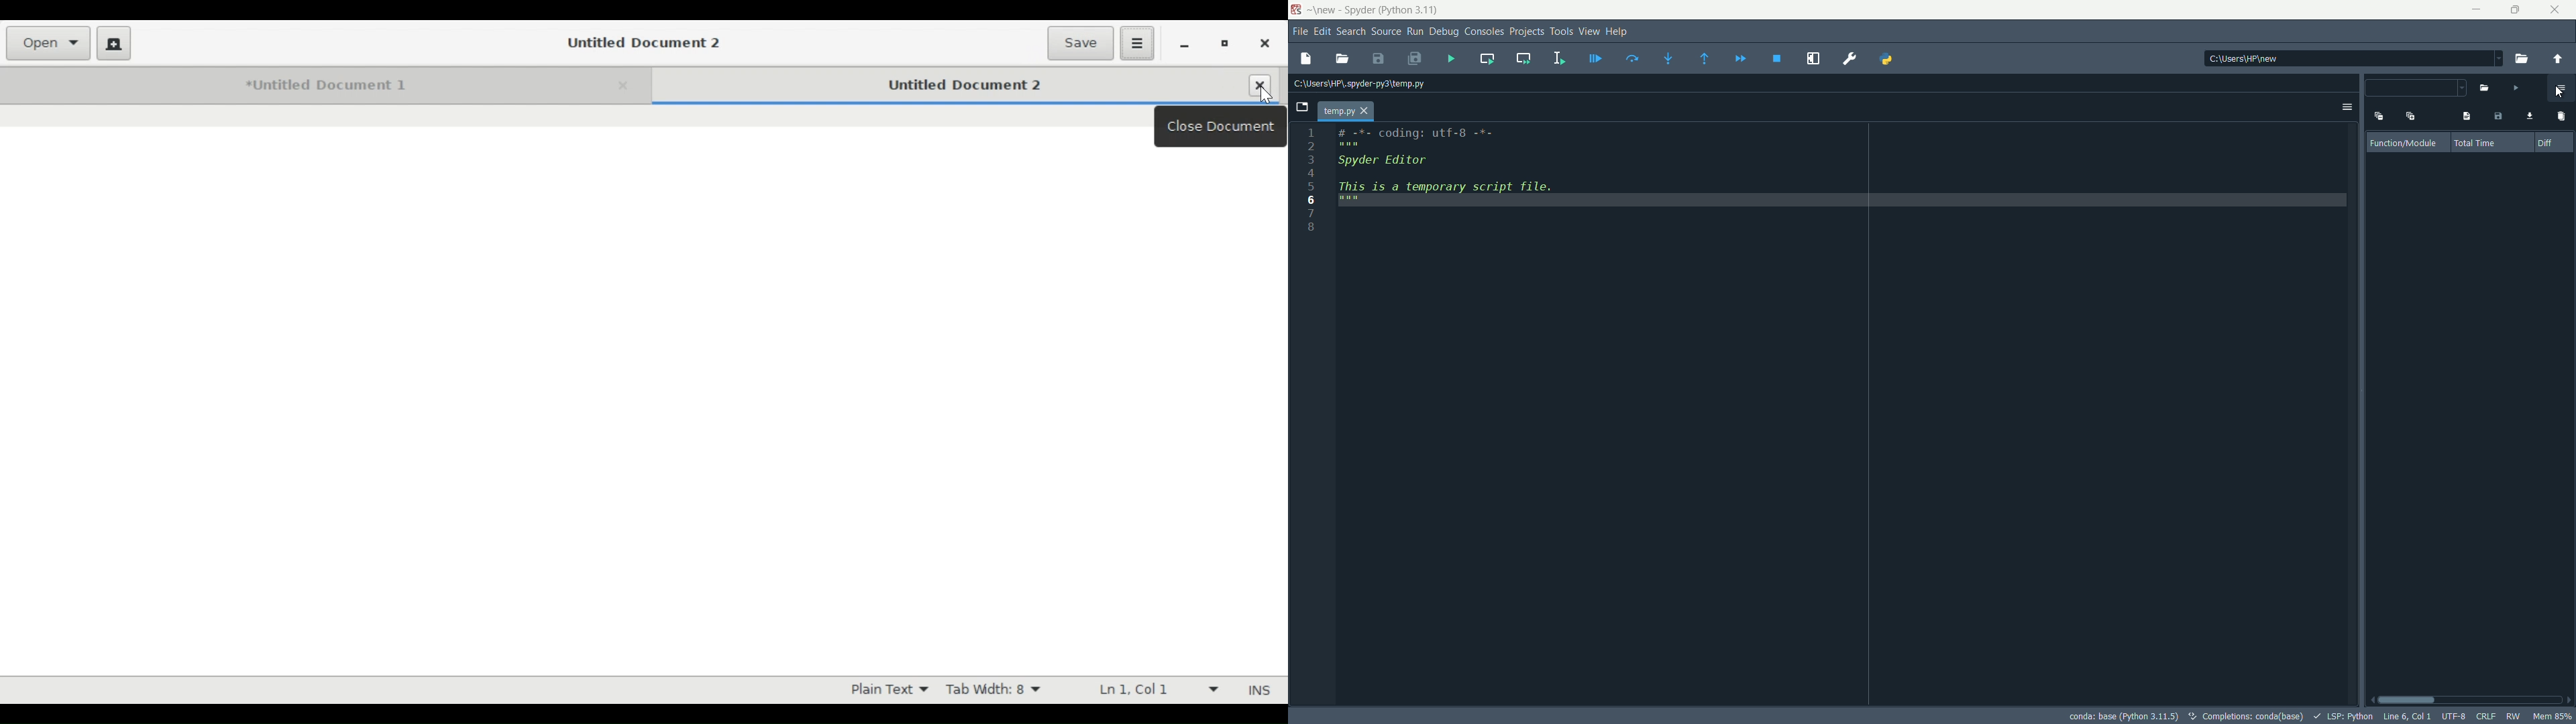 The height and width of the screenshot is (728, 2576). I want to click on run current line, so click(1633, 59).